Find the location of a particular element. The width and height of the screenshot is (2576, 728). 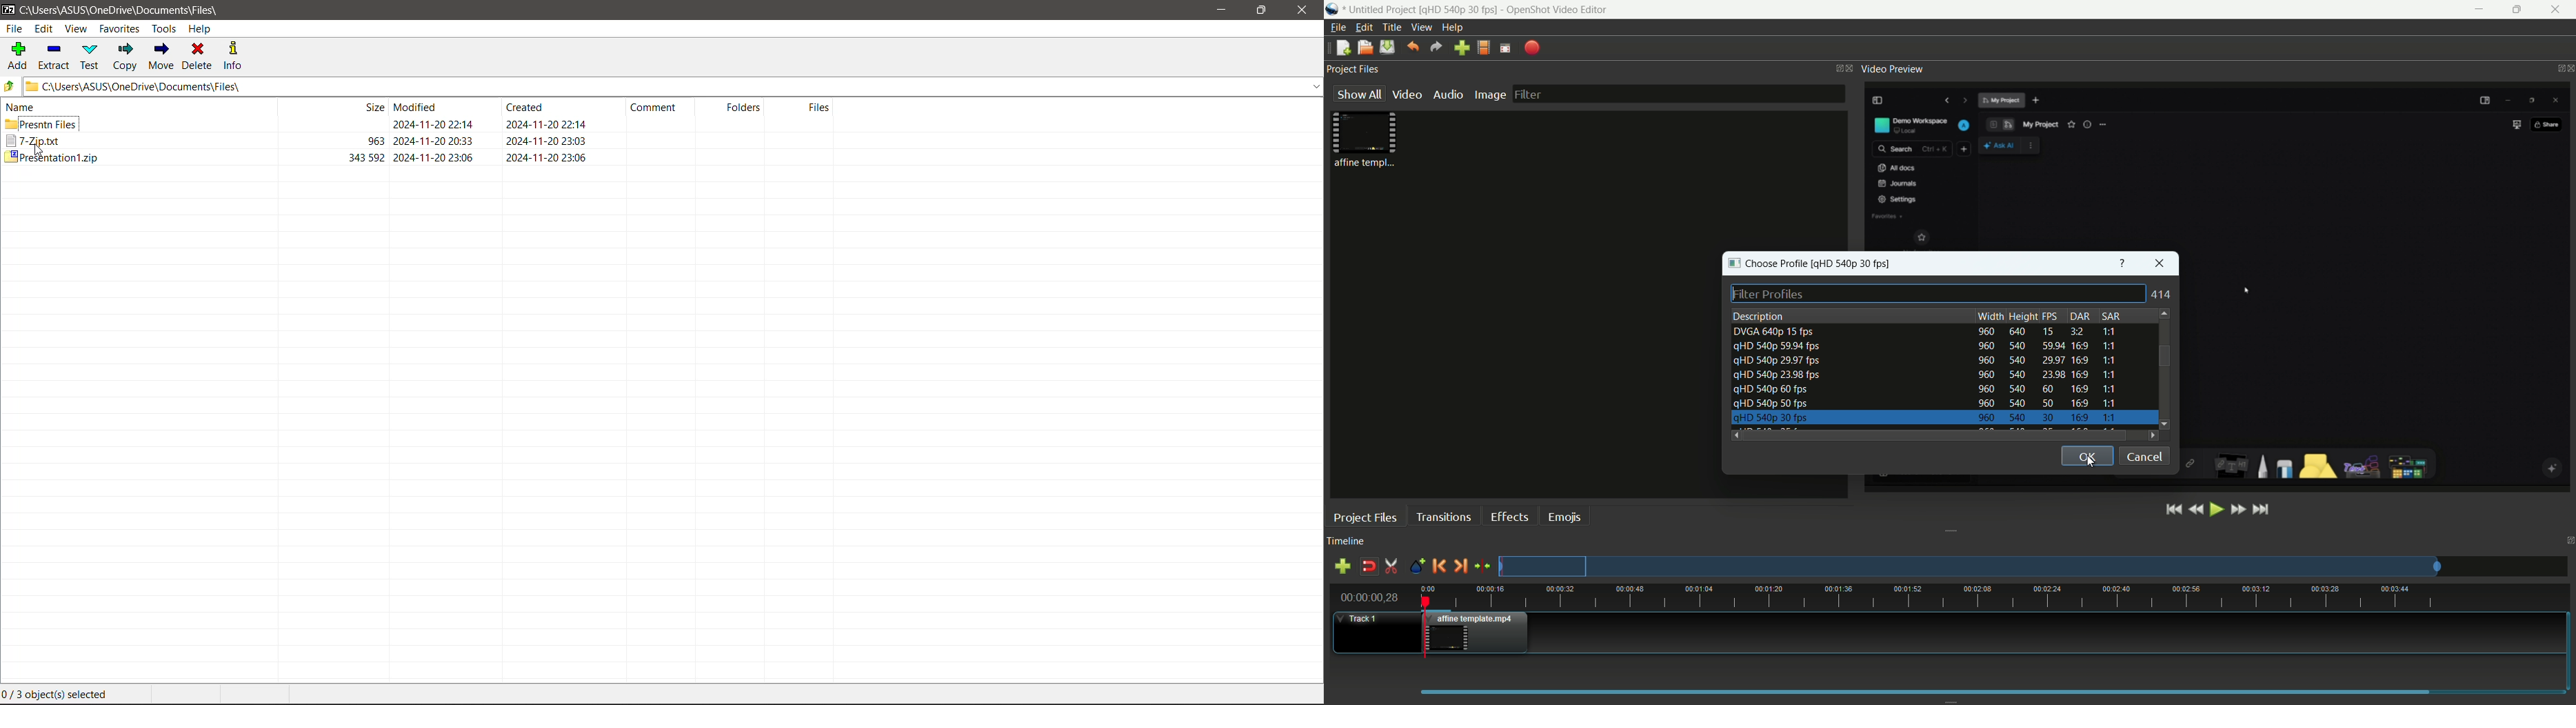

Delete is located at coordinates (199, 55).